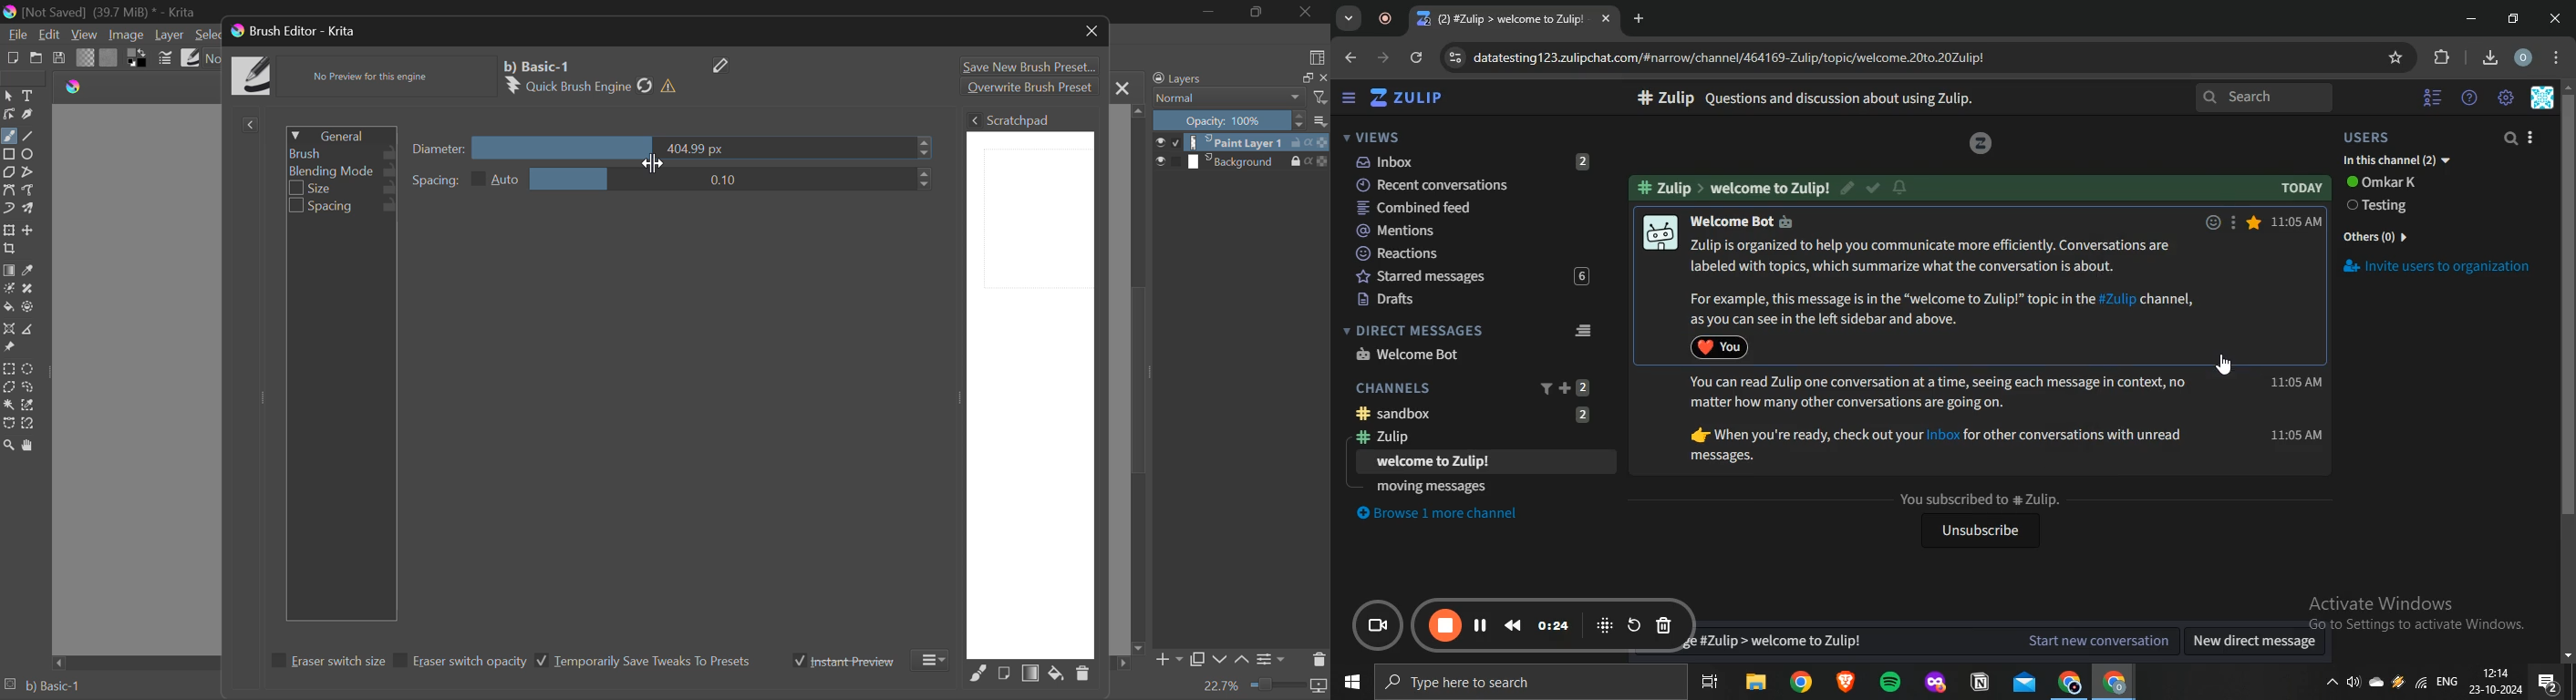  Describe the element at coordinates (1381, 627) in the screenshot. I see `icon` at that location.